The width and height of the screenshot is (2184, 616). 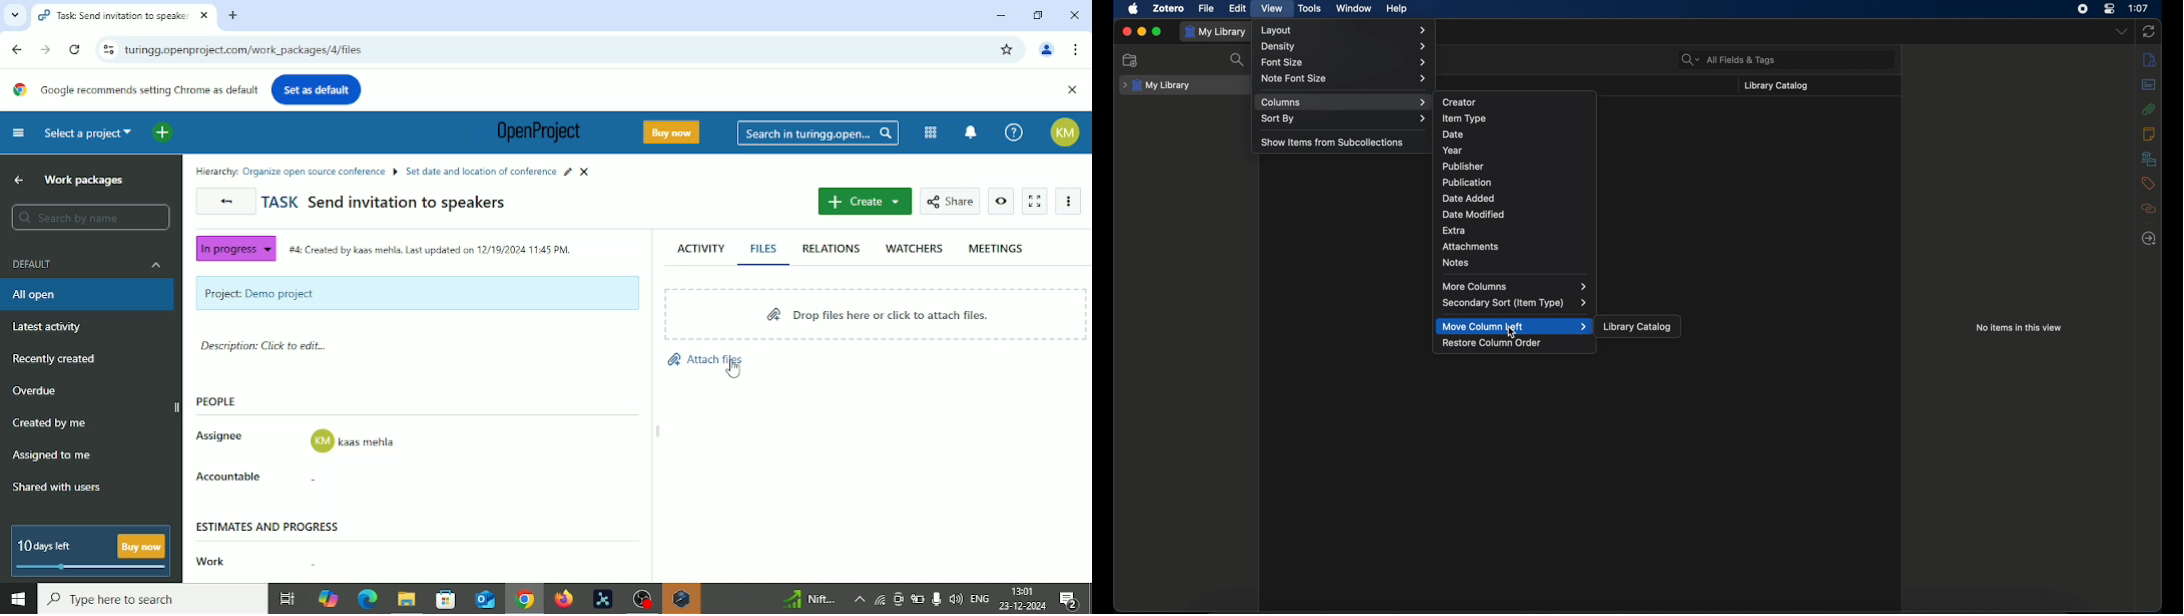 What do you see at coordinates (1452, 134) in the screenshot?
I see `date` at bounding box center [1452, 134].